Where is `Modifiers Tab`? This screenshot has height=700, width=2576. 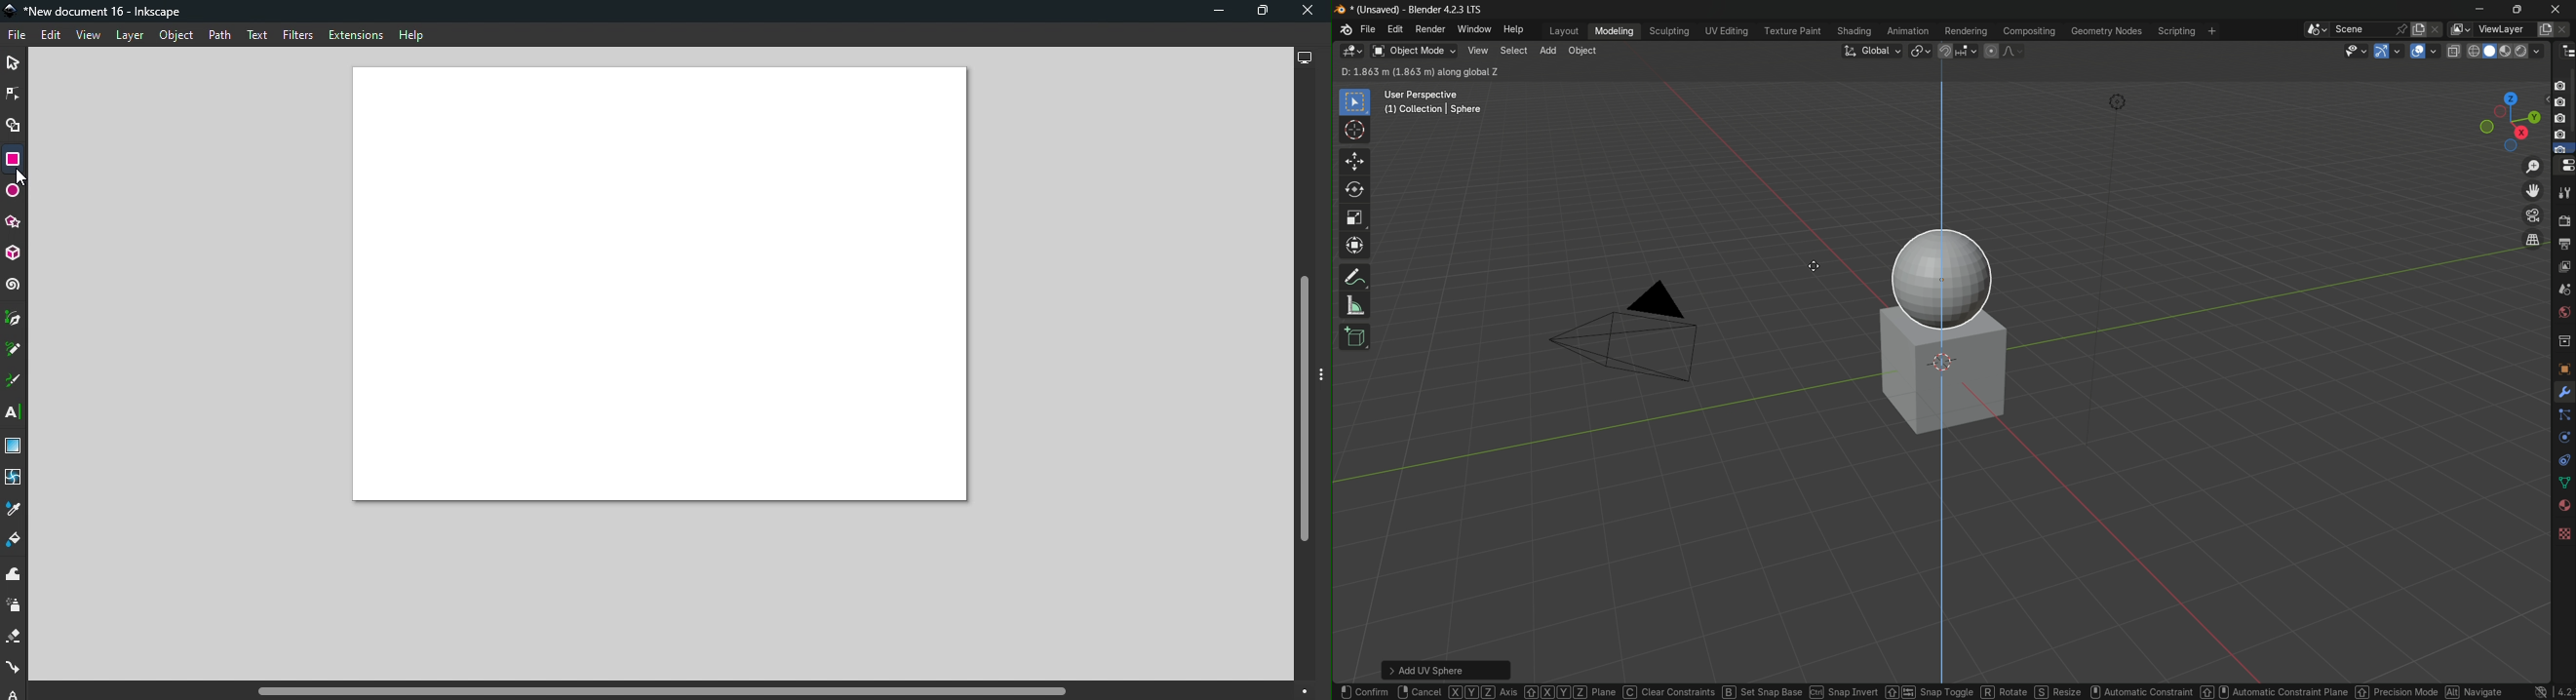 Modifiers Tab is located at coordinates (2564, 392).